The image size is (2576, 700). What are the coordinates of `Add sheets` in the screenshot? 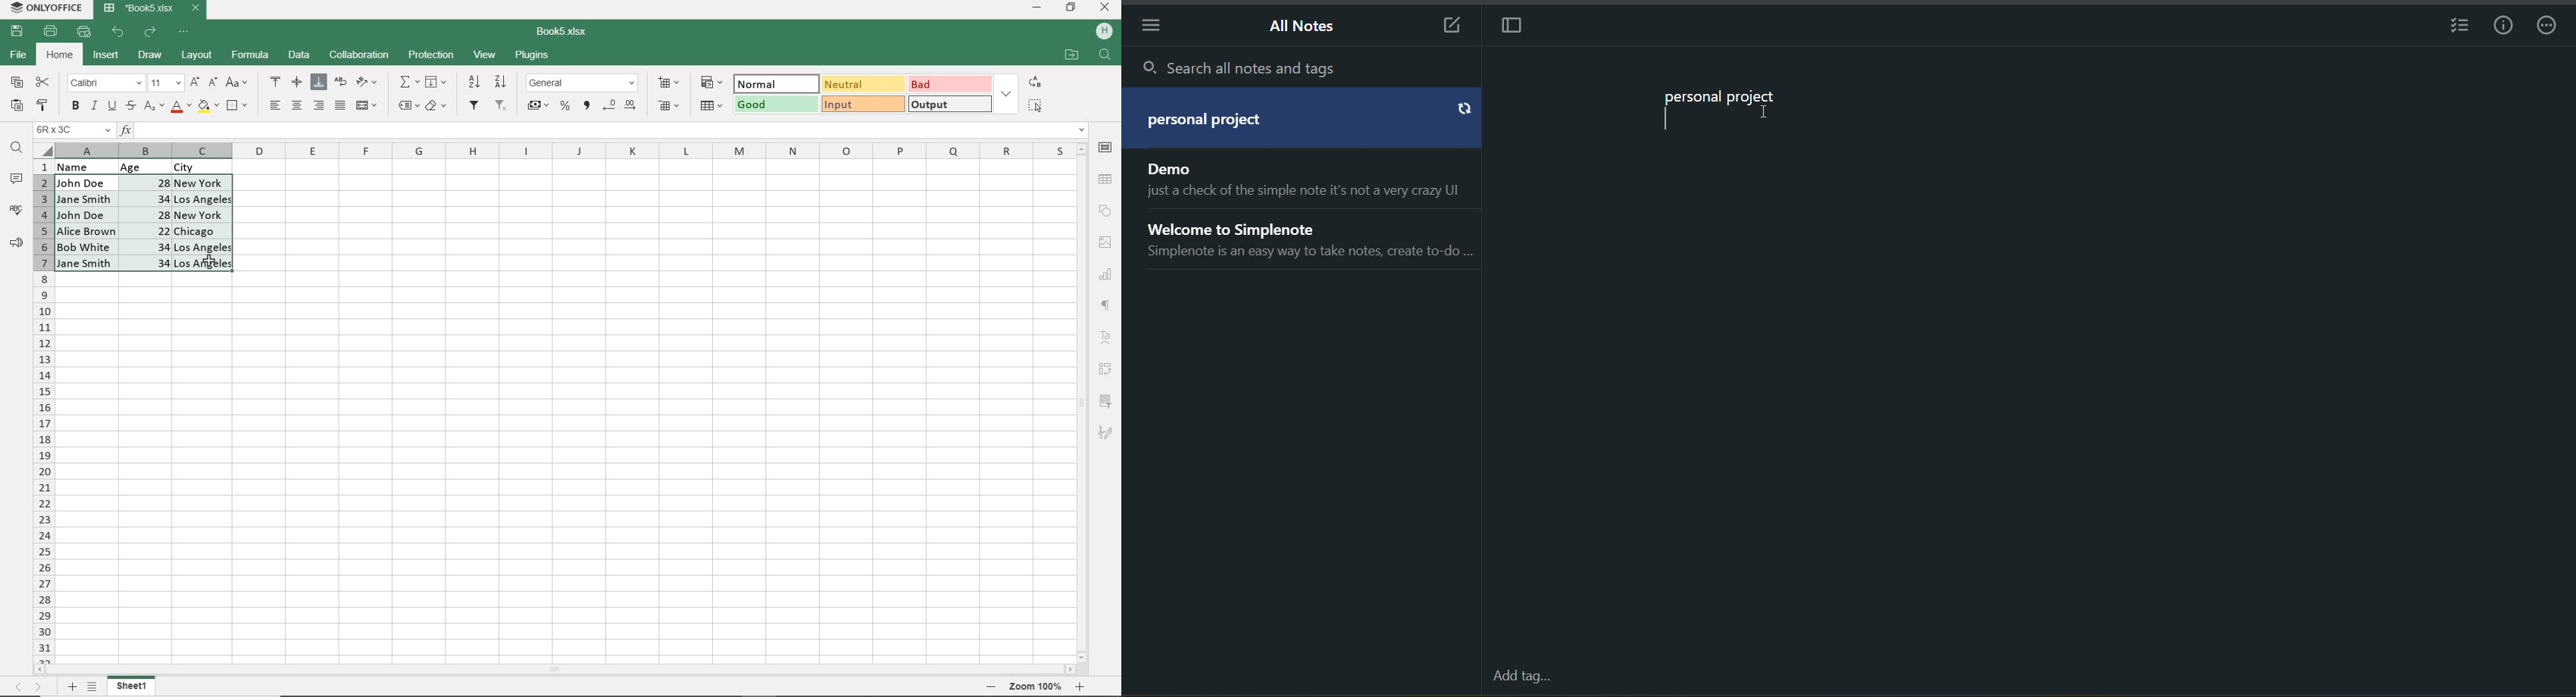 It's located at (70, 686).